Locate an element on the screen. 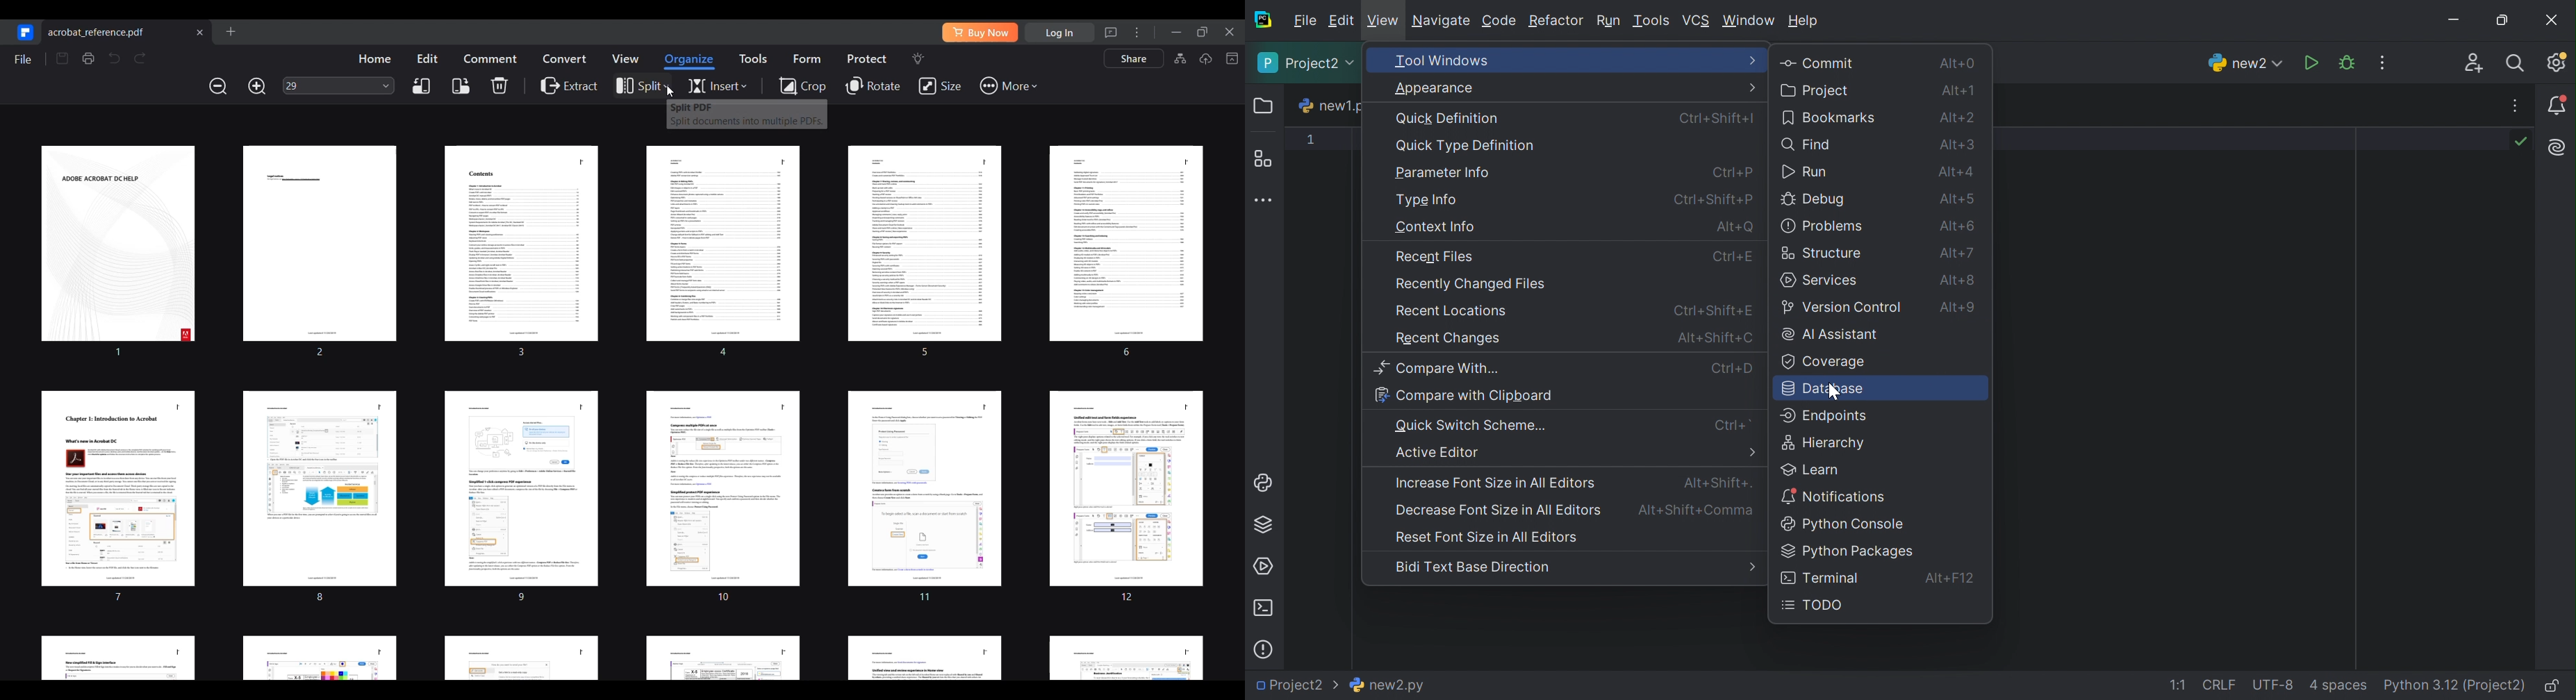 The height and width of the screenshot is (700, 2576). Alt+Shift+O is located at coordinates (1712, 340).